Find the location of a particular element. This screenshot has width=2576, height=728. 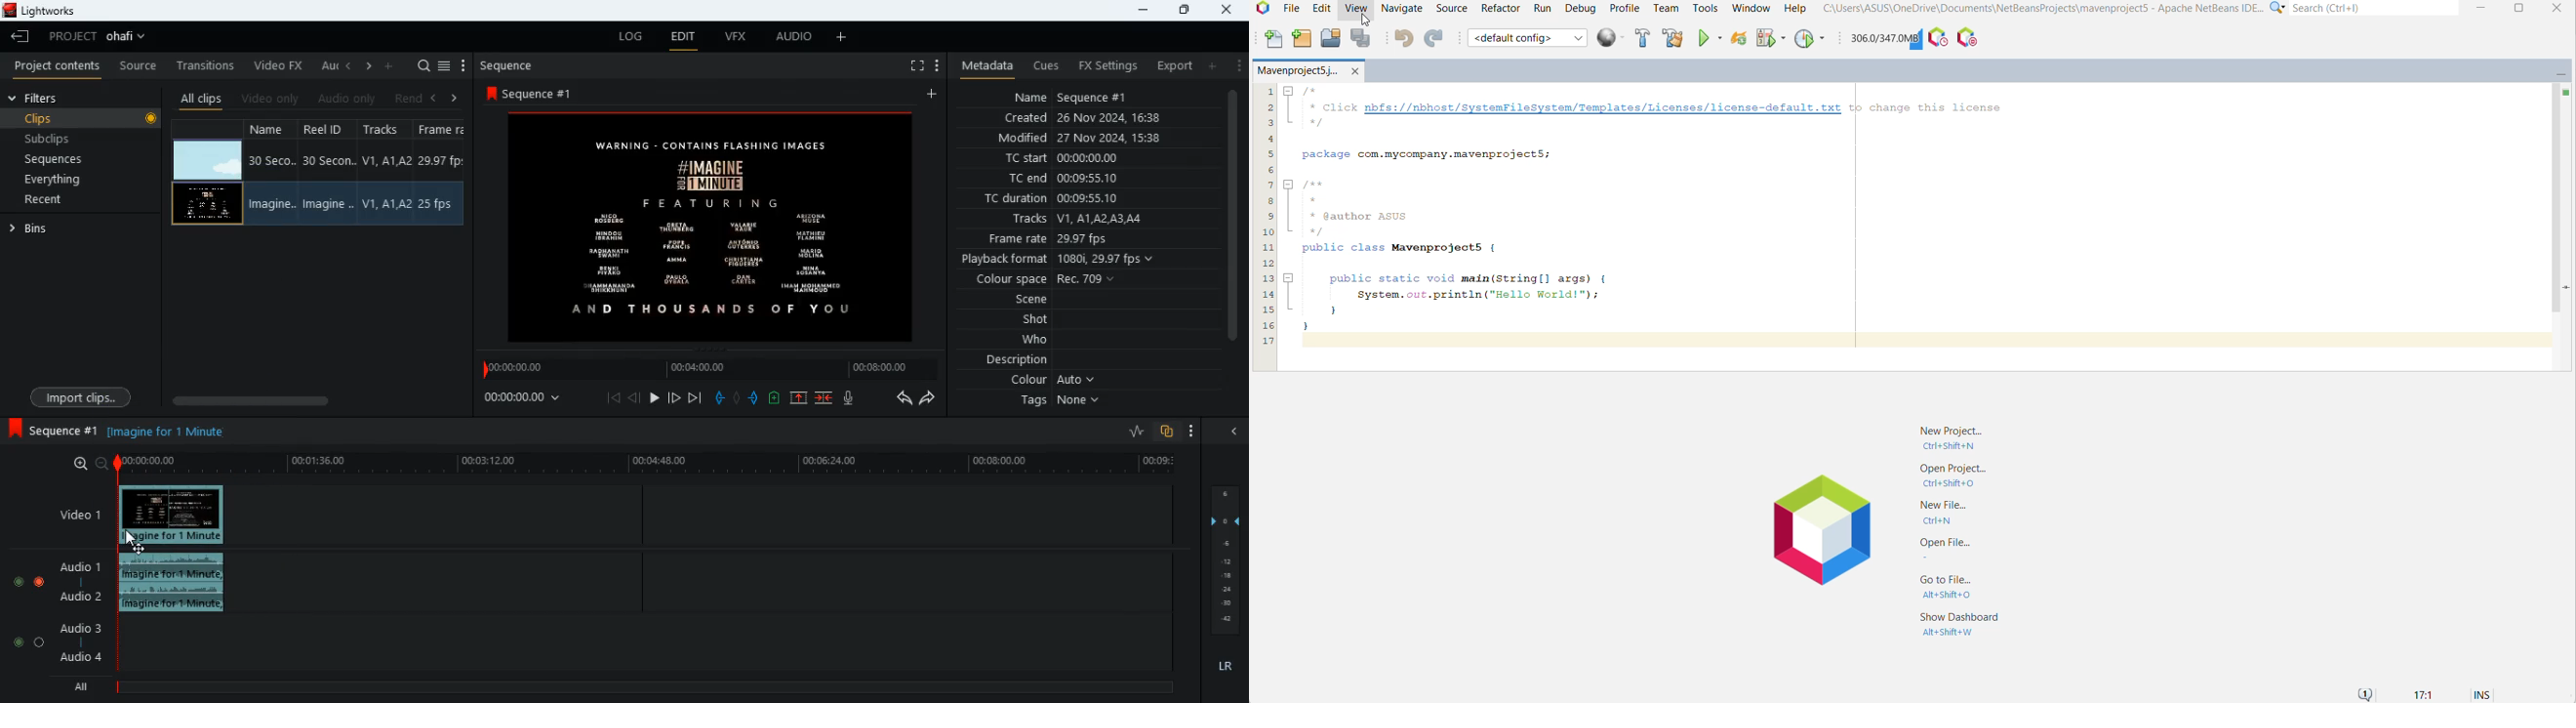

created is located at coordinates (1079, 118).